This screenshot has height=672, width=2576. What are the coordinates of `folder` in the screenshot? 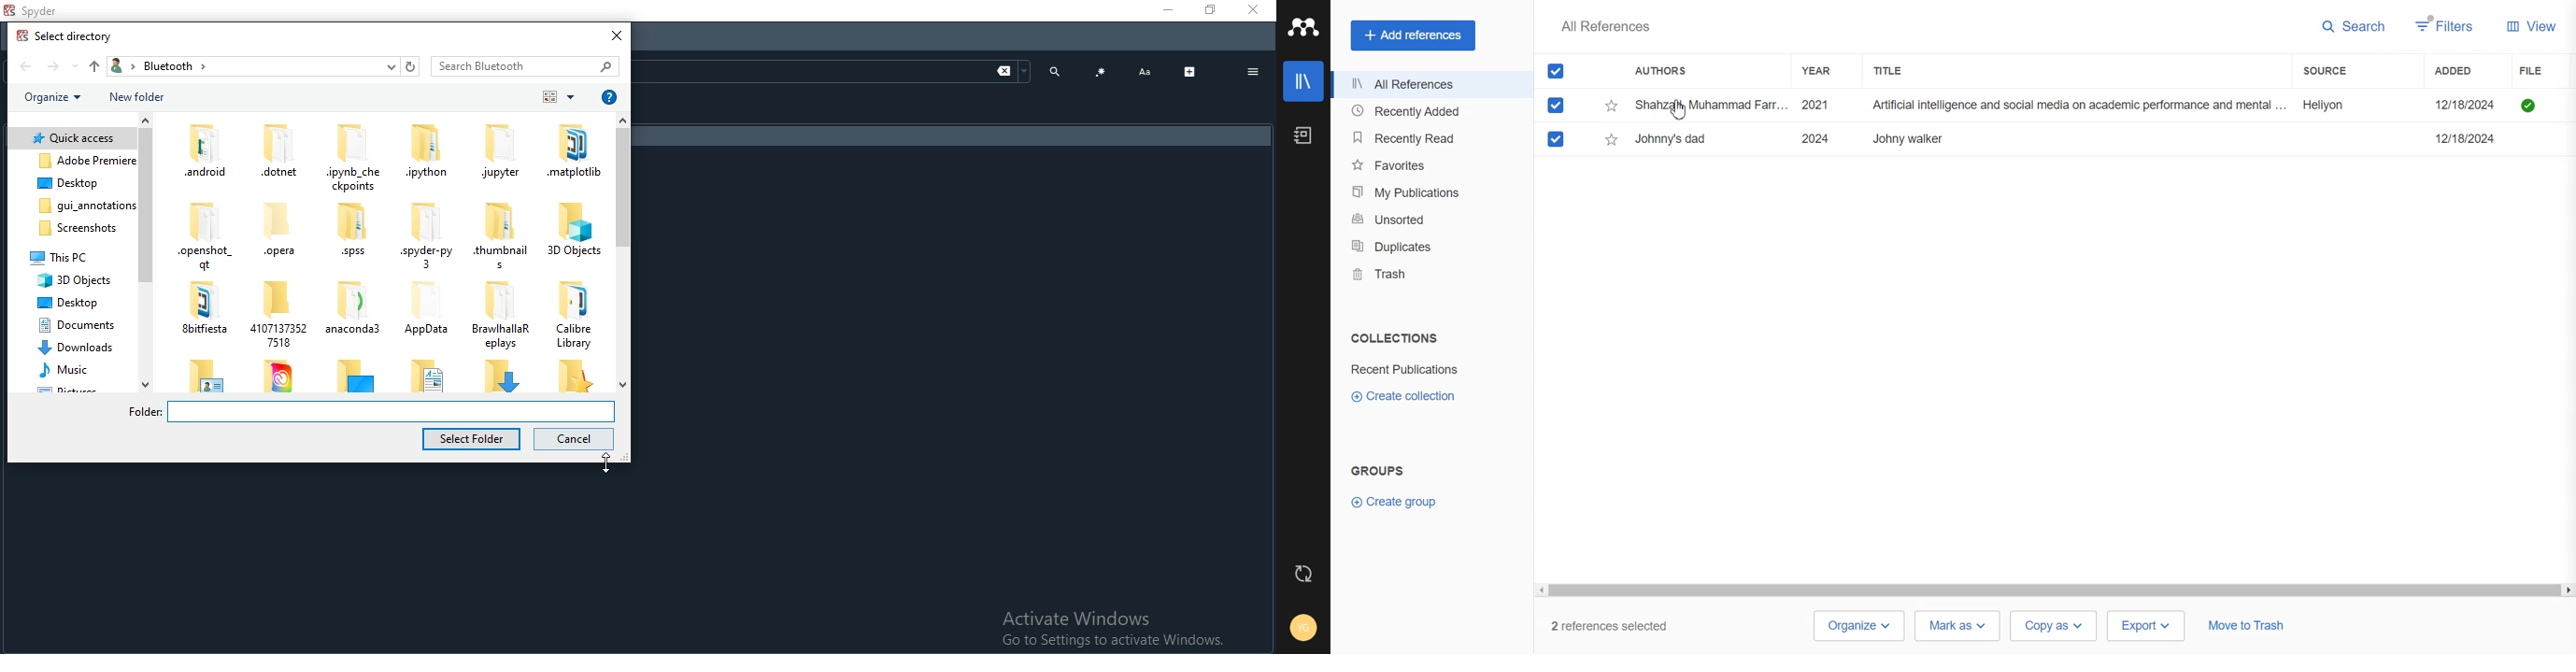 It's located at (432, 375).